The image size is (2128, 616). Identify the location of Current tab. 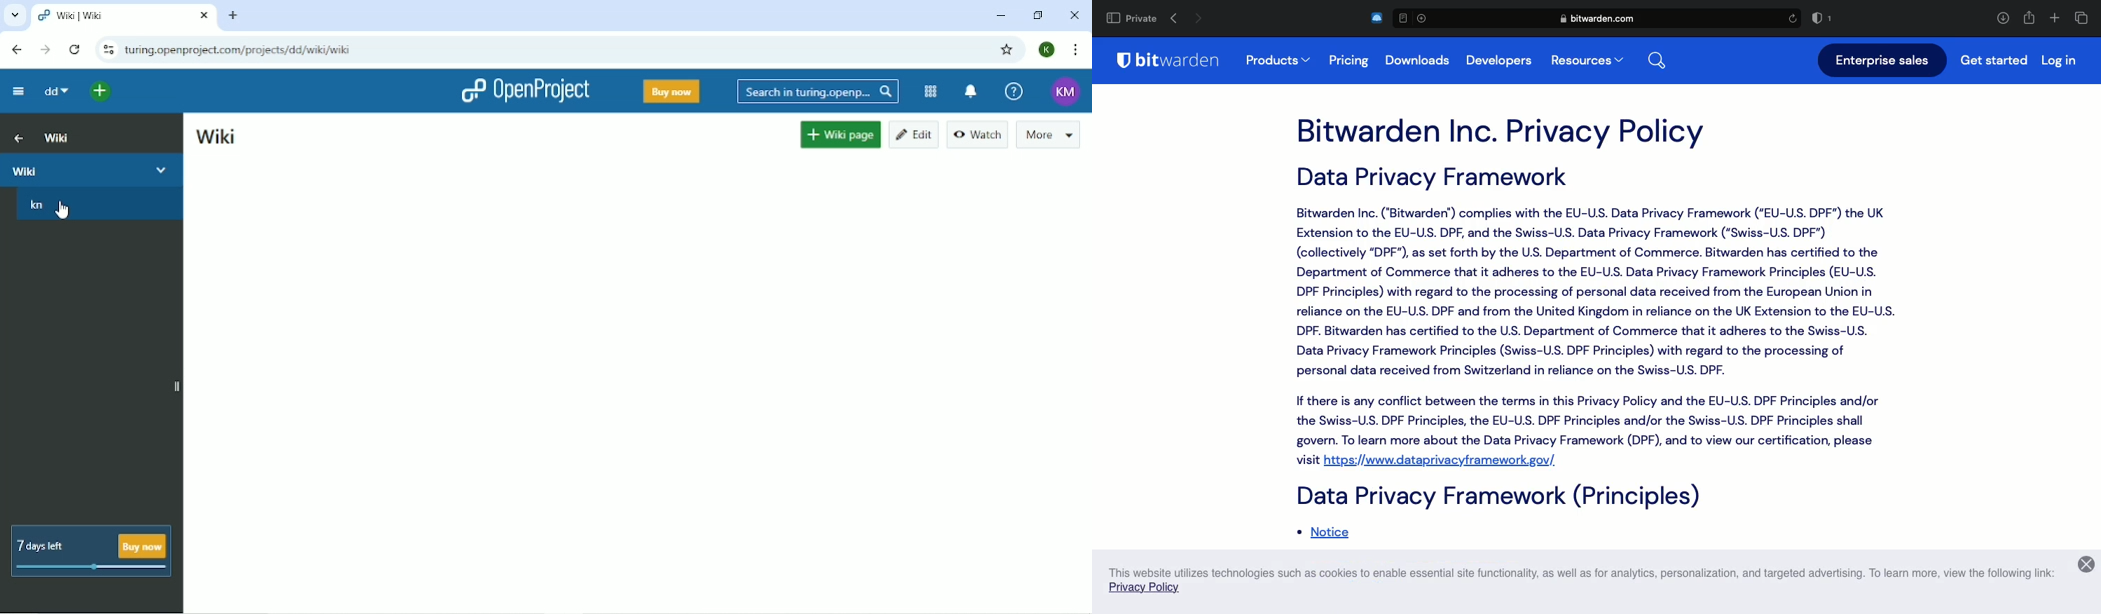
(122, 17).